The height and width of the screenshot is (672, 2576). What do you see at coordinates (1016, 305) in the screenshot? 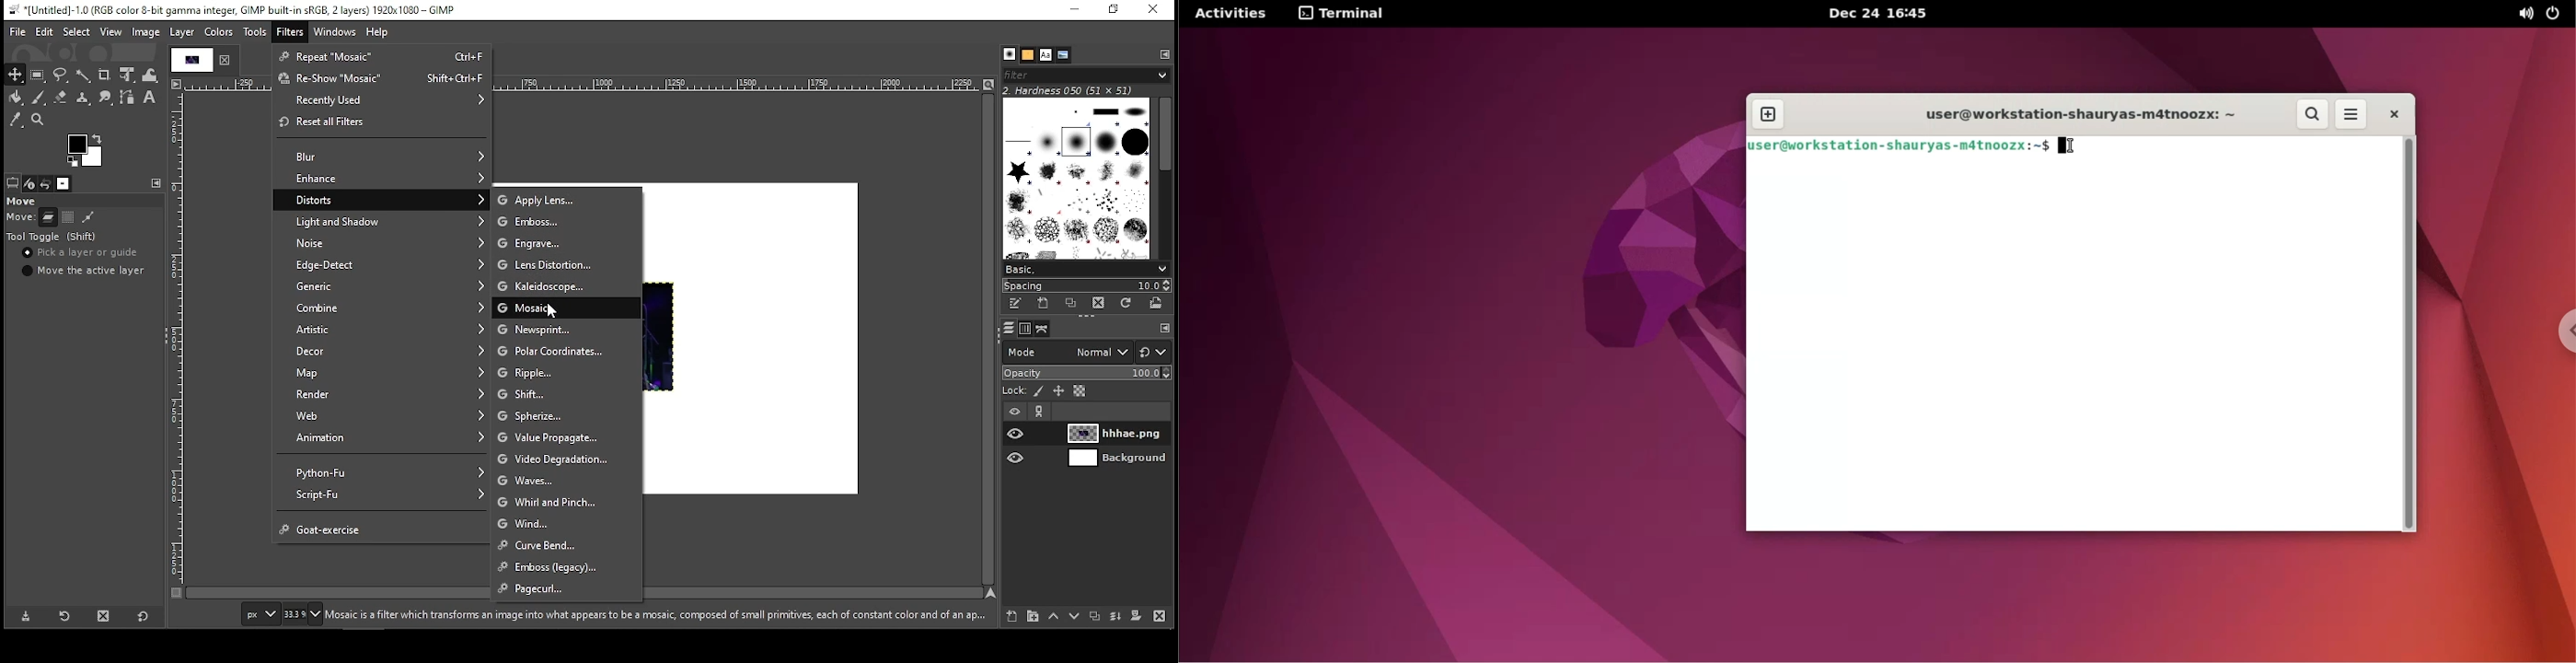
I see `edit this brush` at bounding box center [1016, 305].